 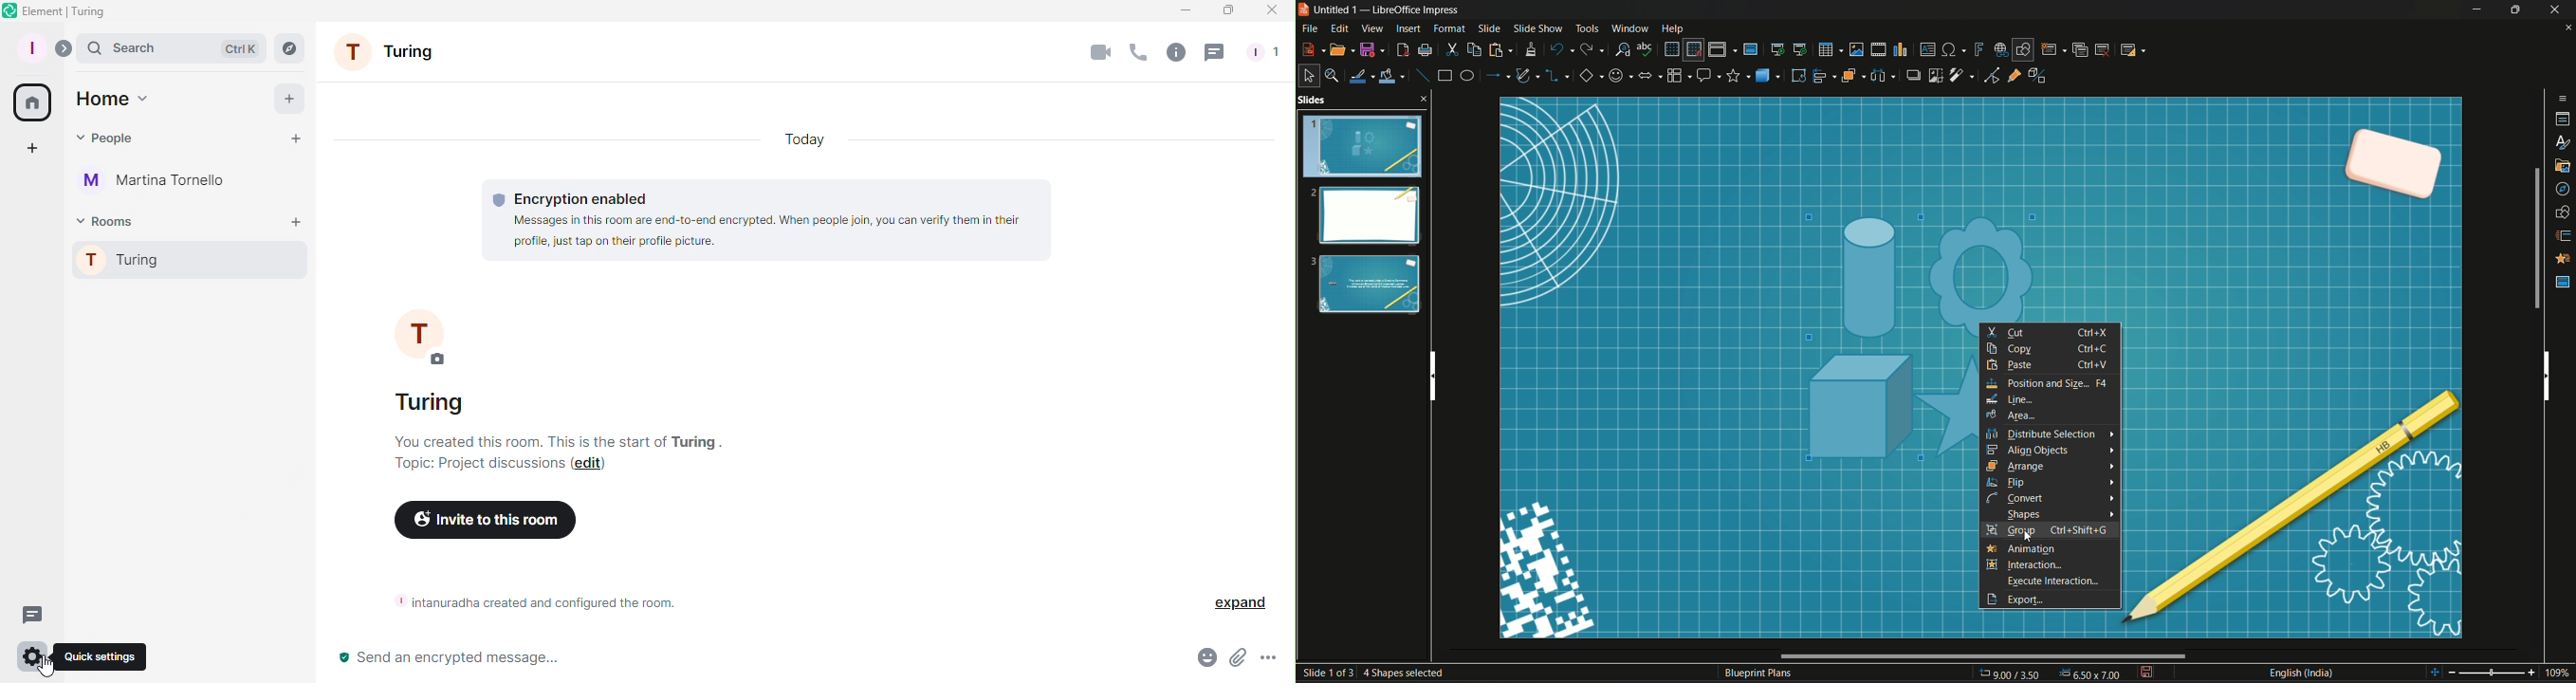 What do you see at coordinates (2051, 674) in the screenshot?
I see `Page Dimensions` at bounding box center [2051, 674].